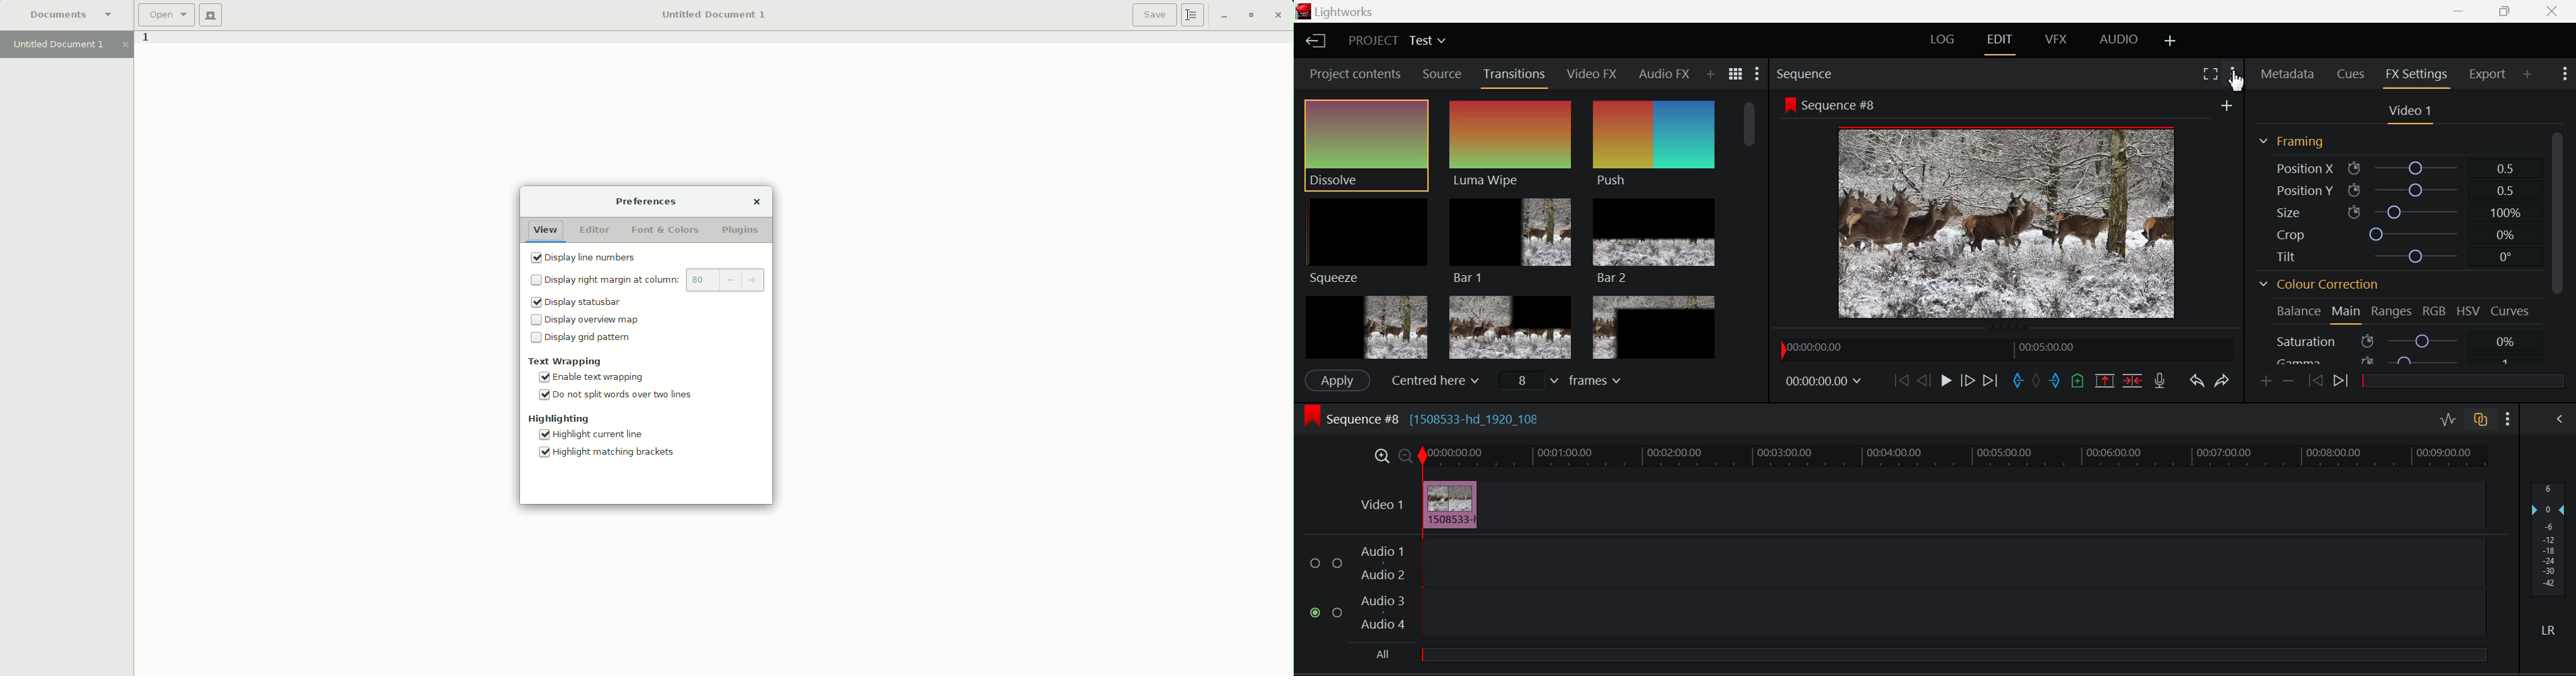 The width and height of the screenshot is (2576, 700). I want to click on Add keyframe, so click(2265, 382).